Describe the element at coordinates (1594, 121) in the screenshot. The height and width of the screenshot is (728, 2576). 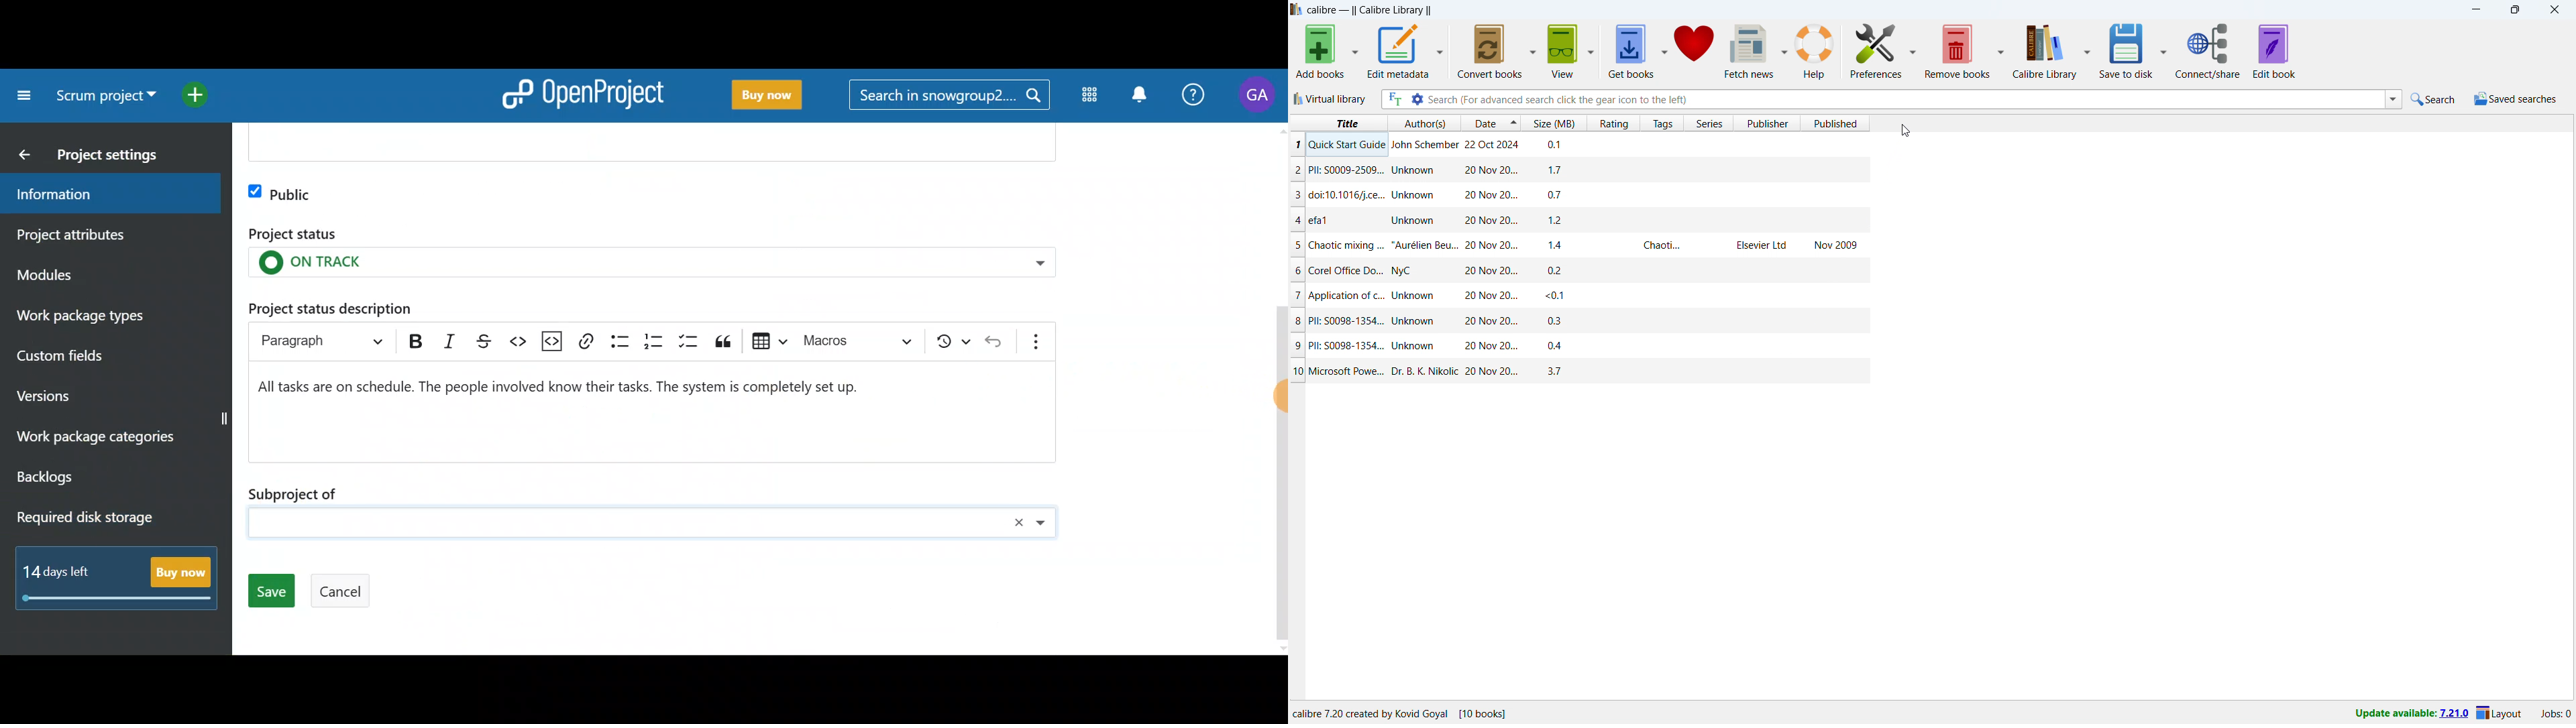
I see `Title Author(s) Date + Size (MB) Rating Tags Series Publisher Published` at that location.